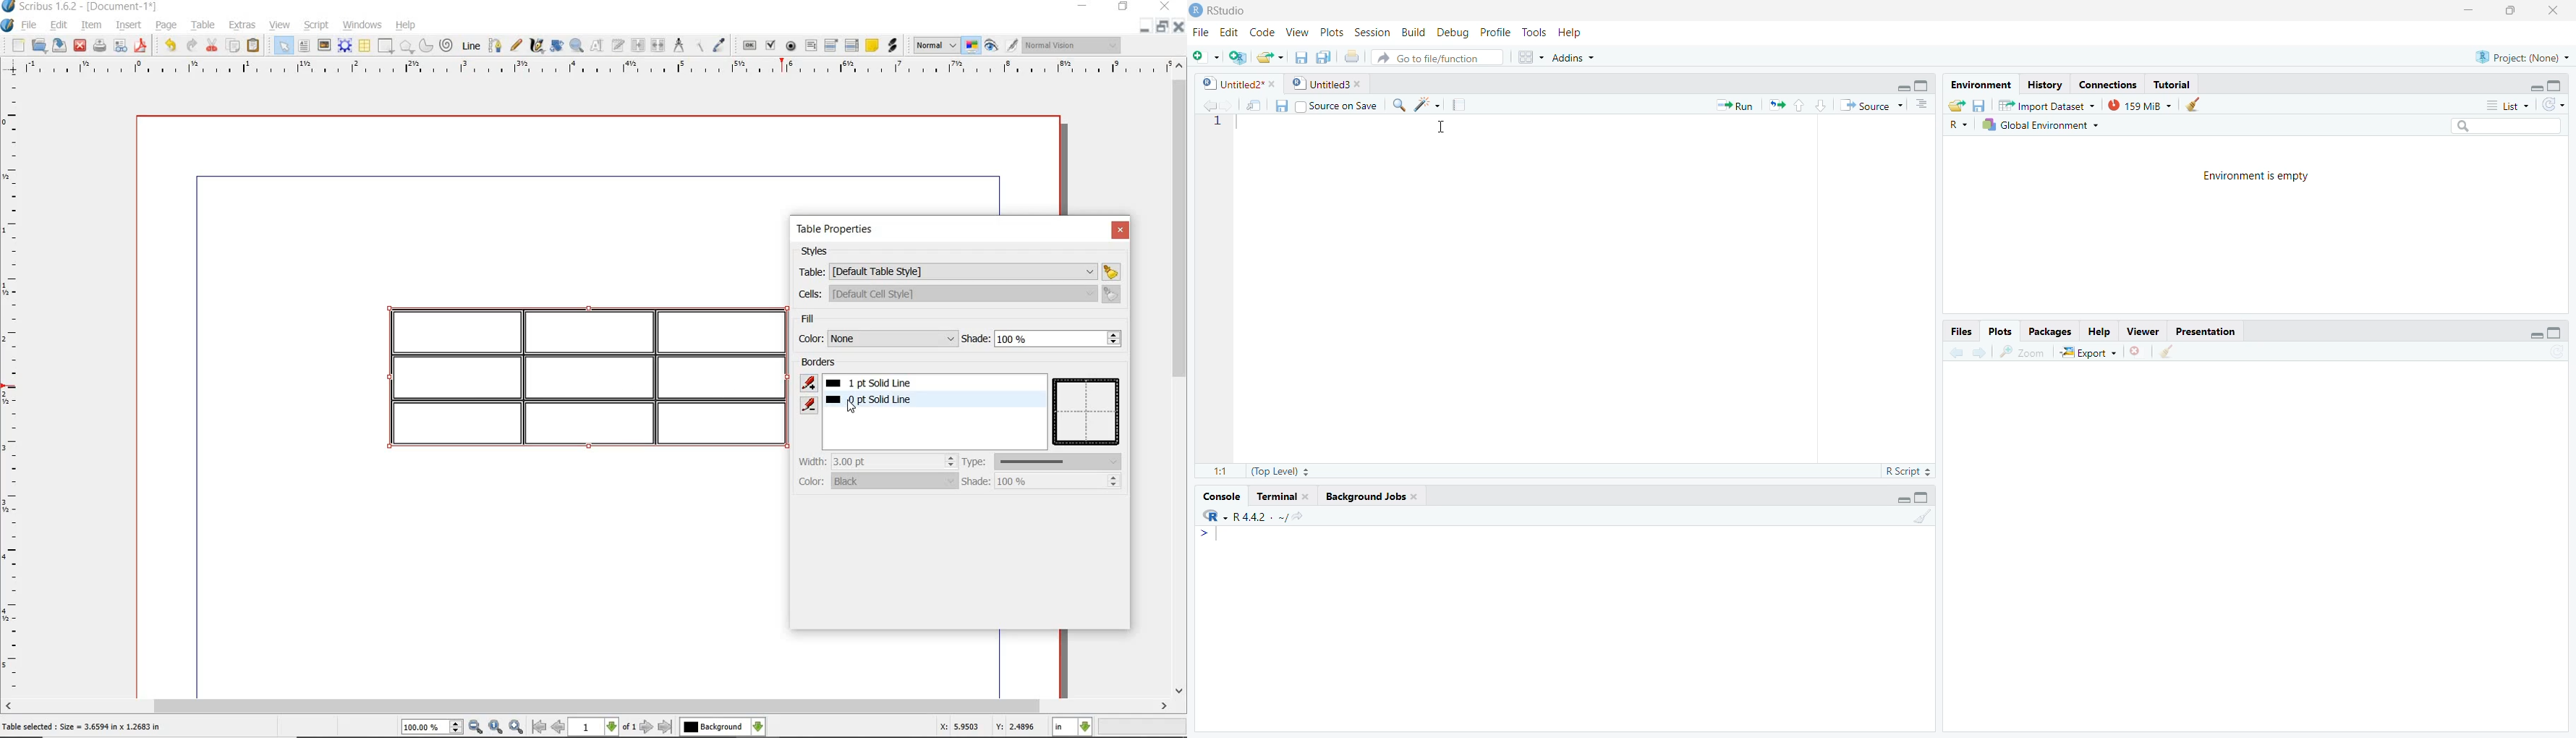 This screenshot has width=2576, height=756. What do you see at coordinates (1533, 33) in the screenshot?
I see `Tools` at bounding box center [1533, 33].